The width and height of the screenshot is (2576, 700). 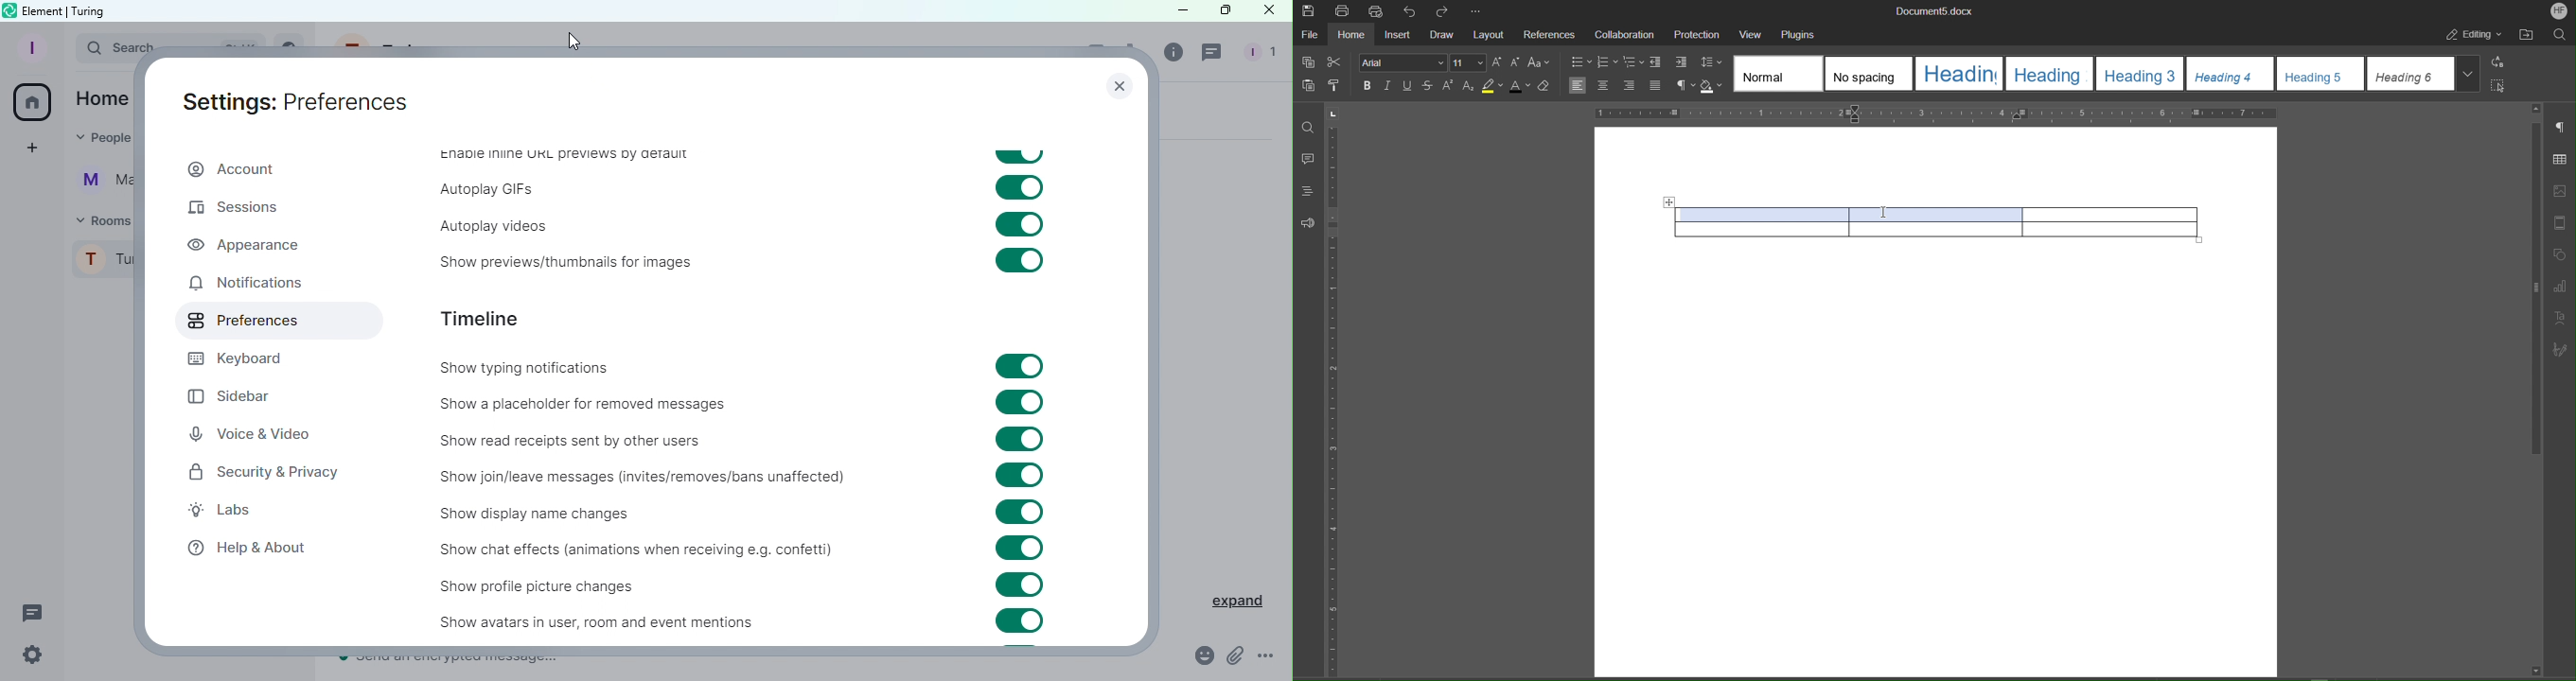 What do you see at coordinates (1305, 87) in the screenshot?
I see `Paste` at bounding box center [1305, 87].